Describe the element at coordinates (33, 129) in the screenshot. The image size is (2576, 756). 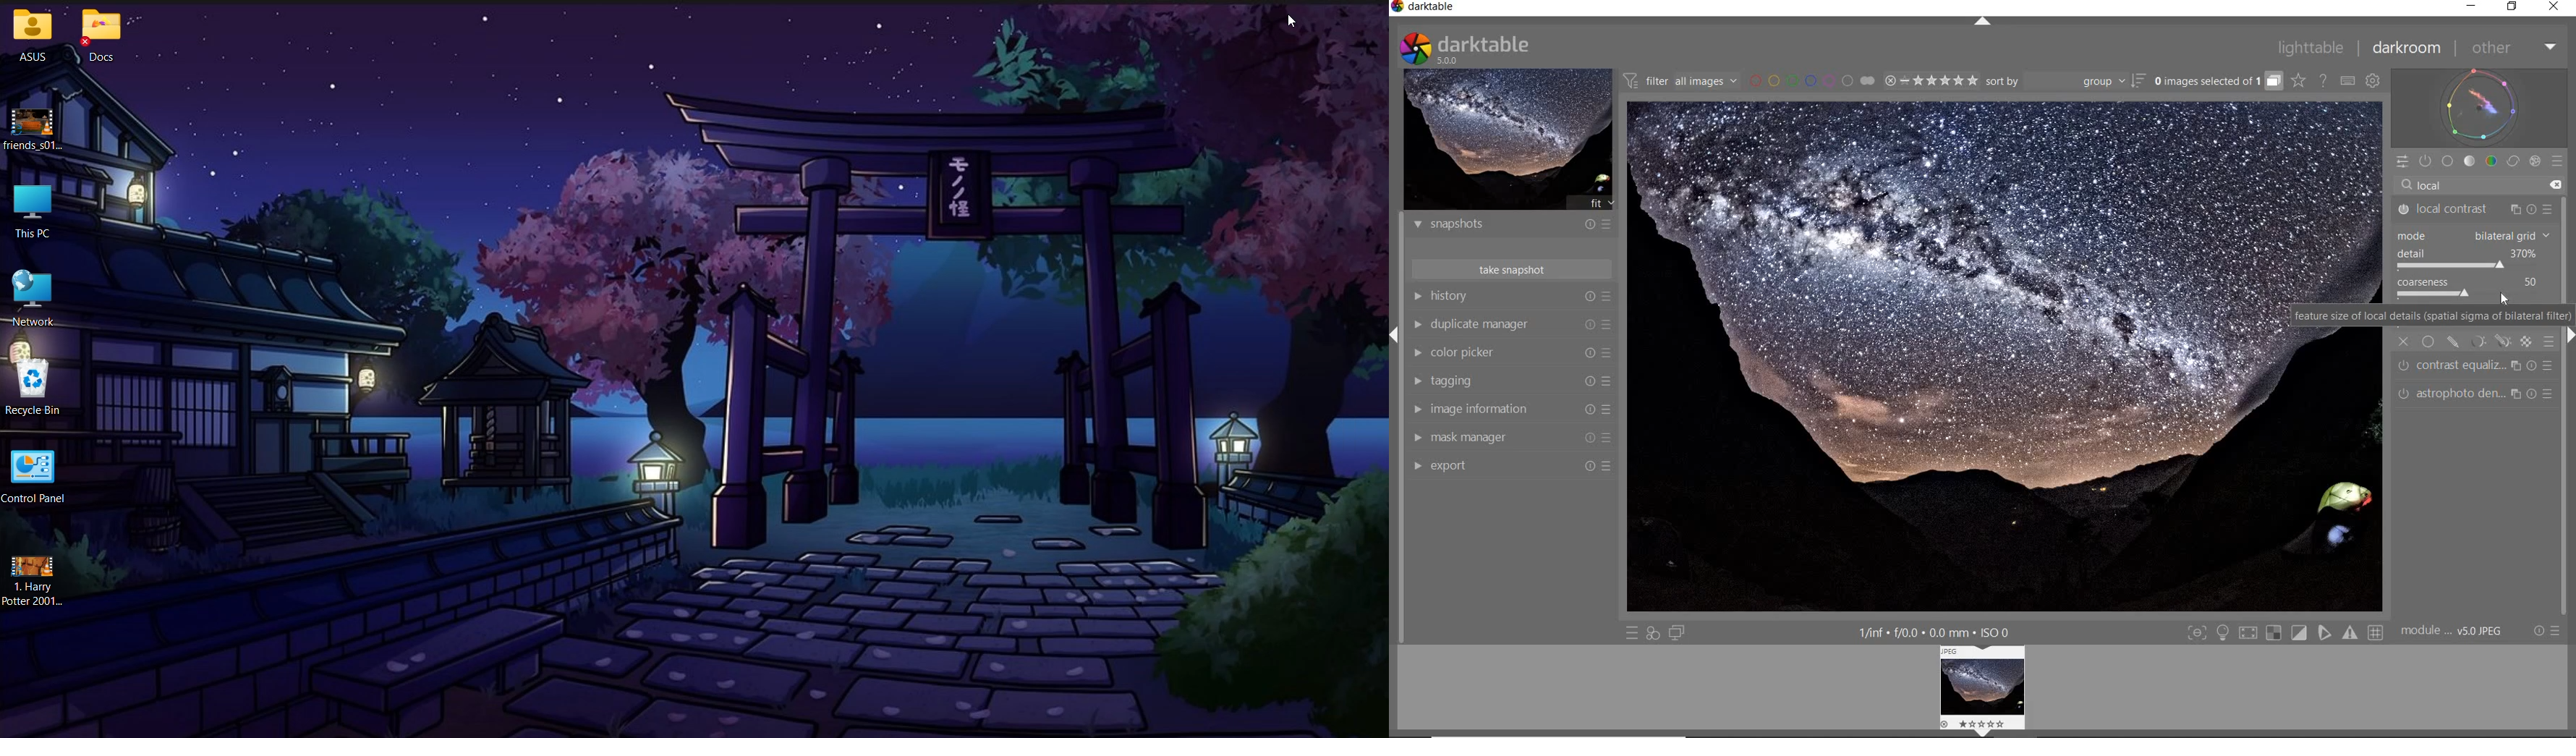
I see `Selected TV episode downloaded onto the System Desktop` at that location.